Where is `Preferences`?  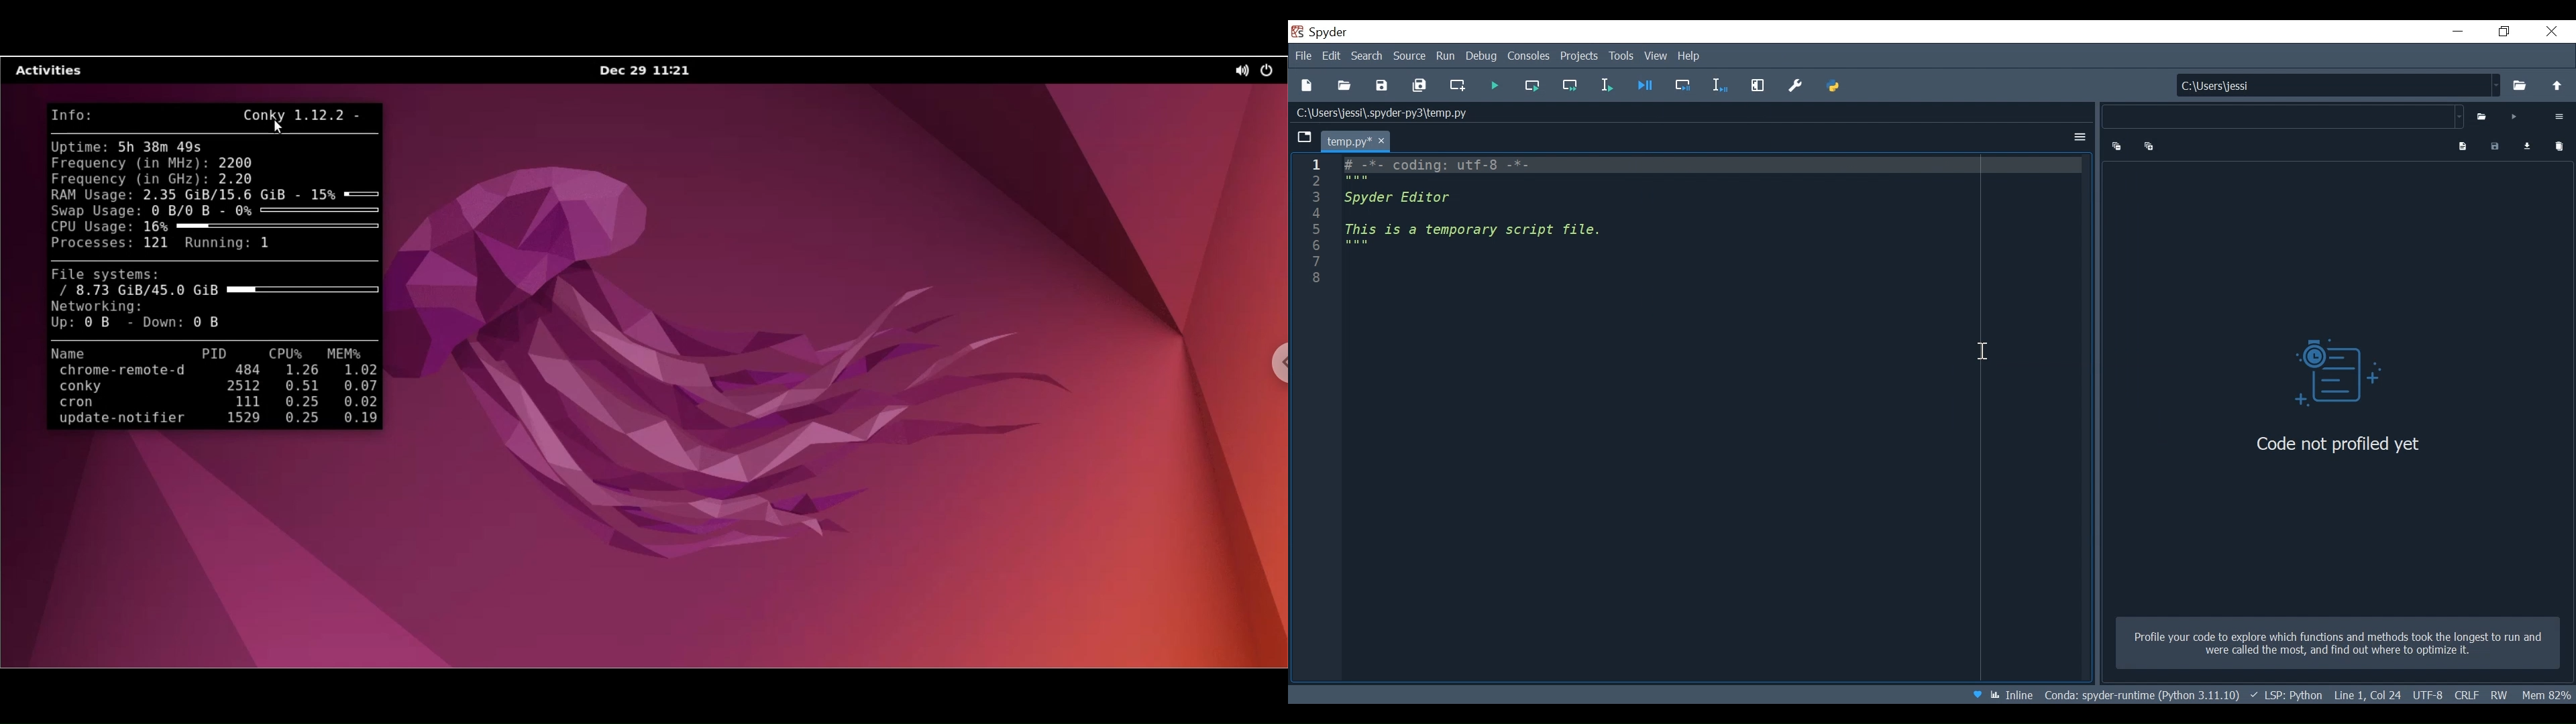
Preferences is located at coordinates (1794, 85).